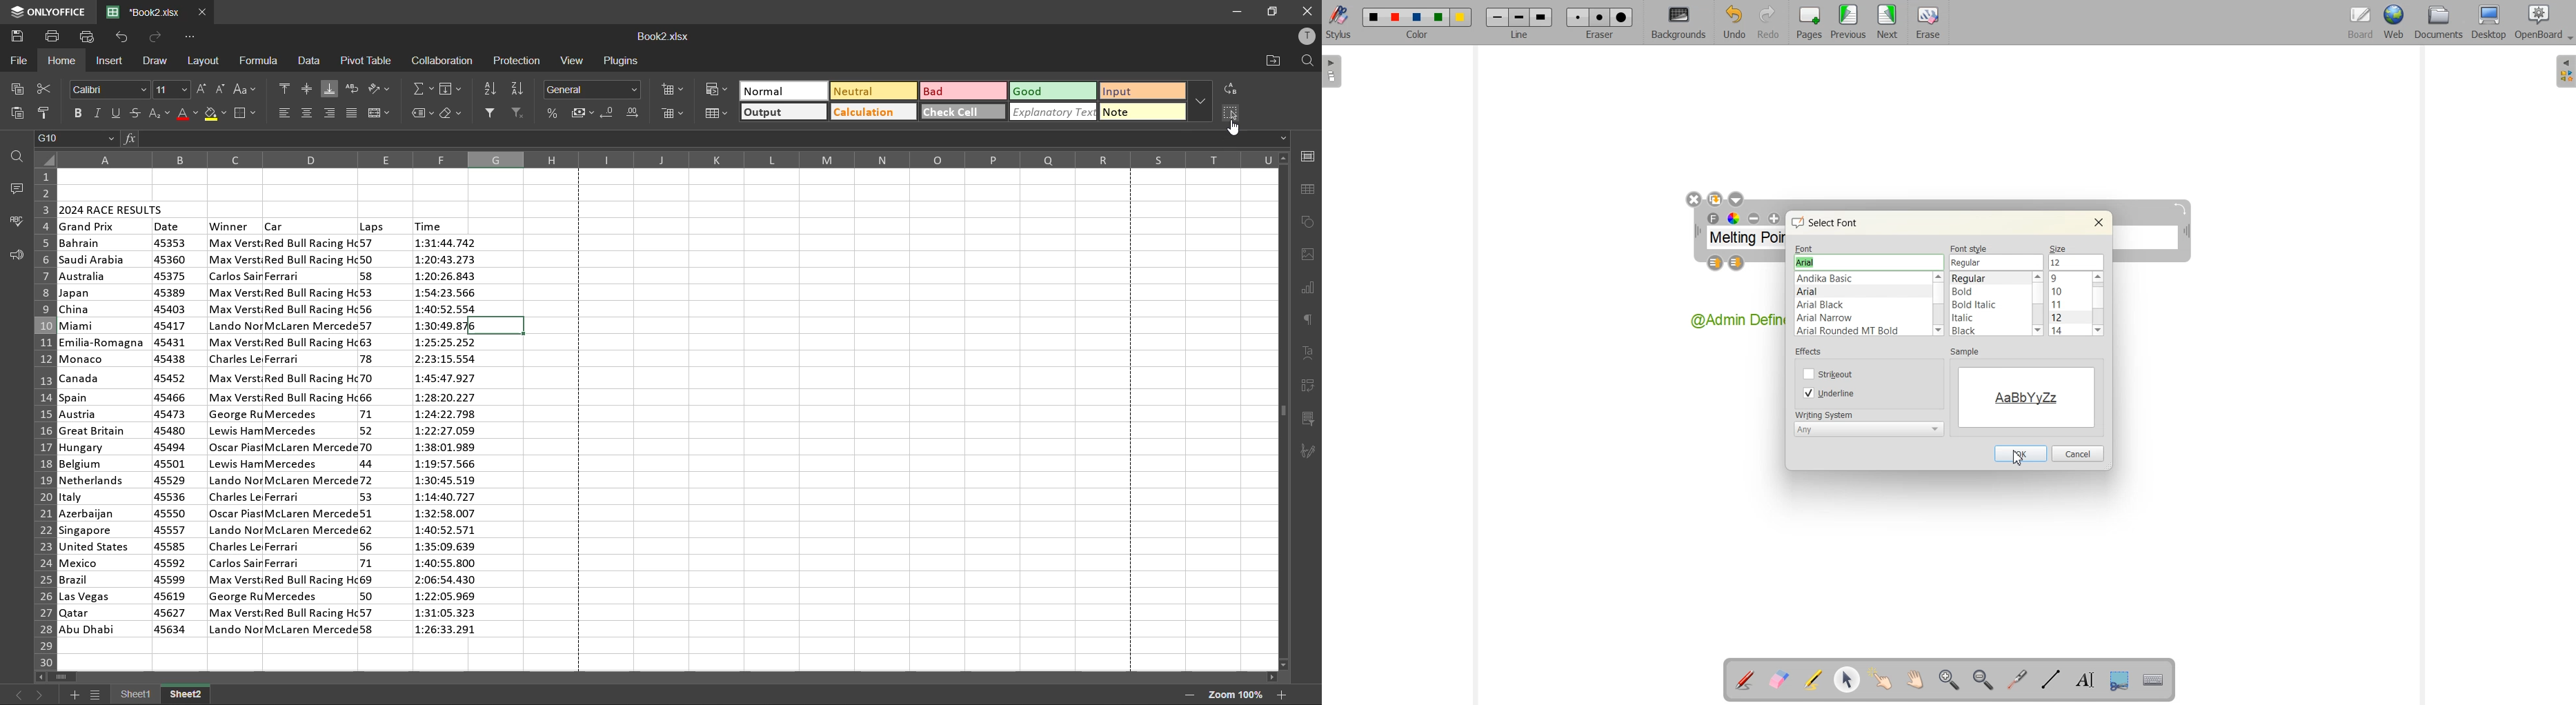 Image resolution: width=2576 pixels, height=728 pixels. What do you see at coordinates (132, 140) in the screenshot?
I see `fx` at bounding box center [132, 140].